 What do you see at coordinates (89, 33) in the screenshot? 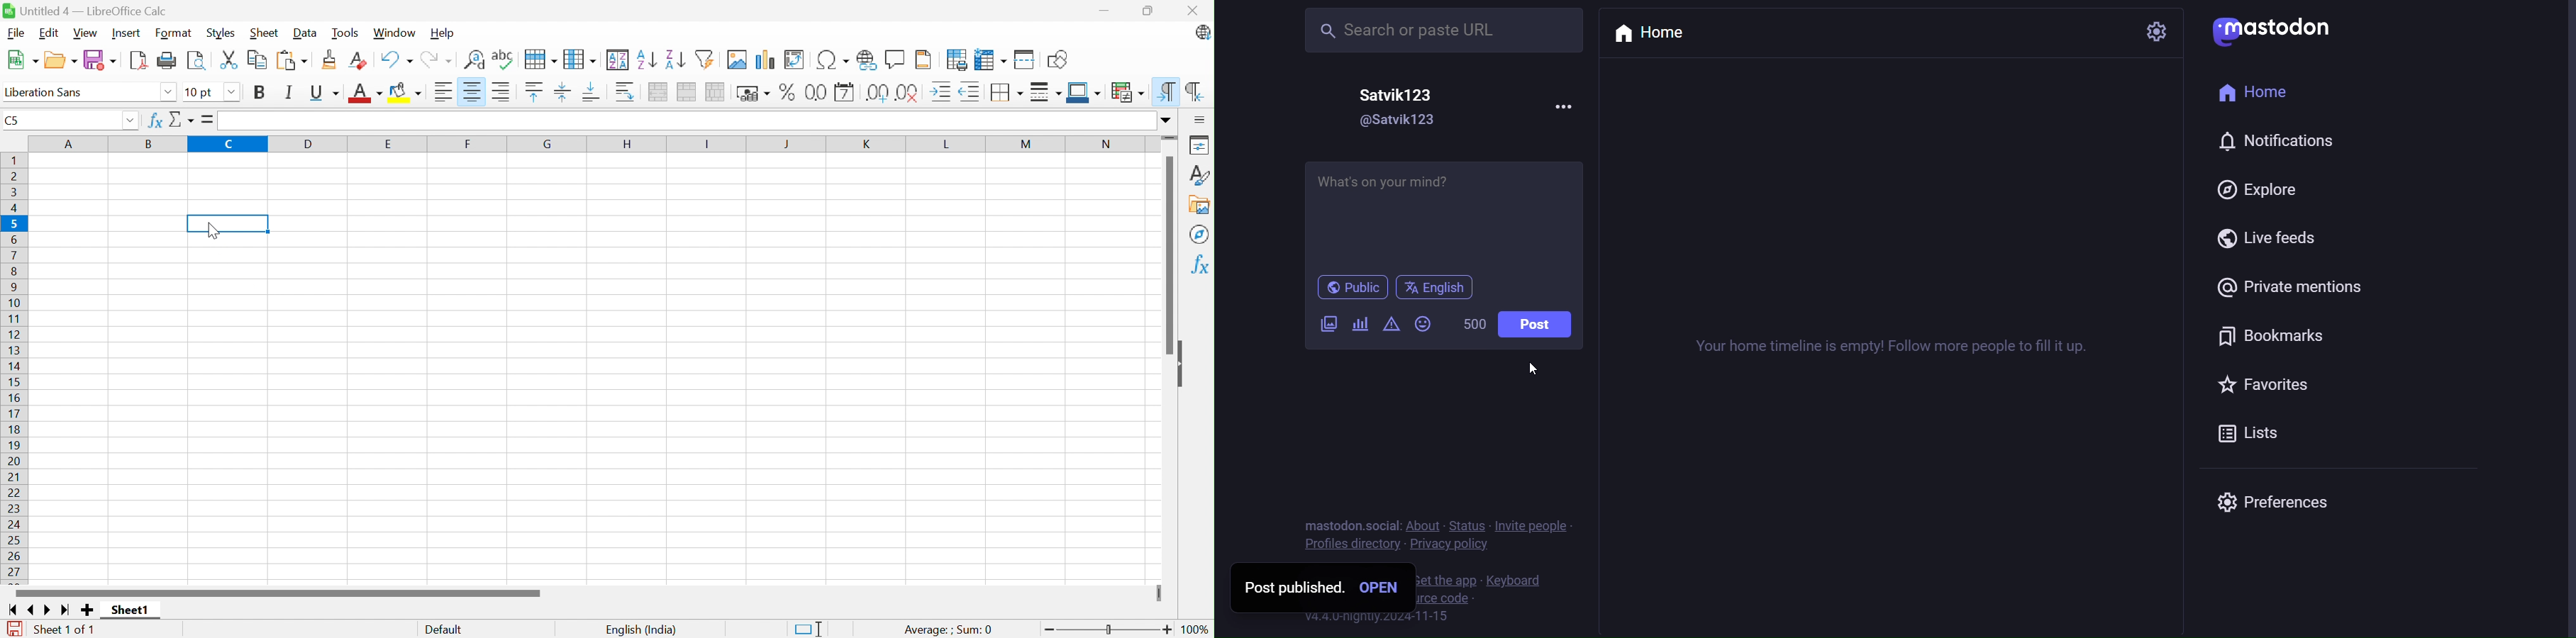
I see `View` at bounding box center [89, 33].